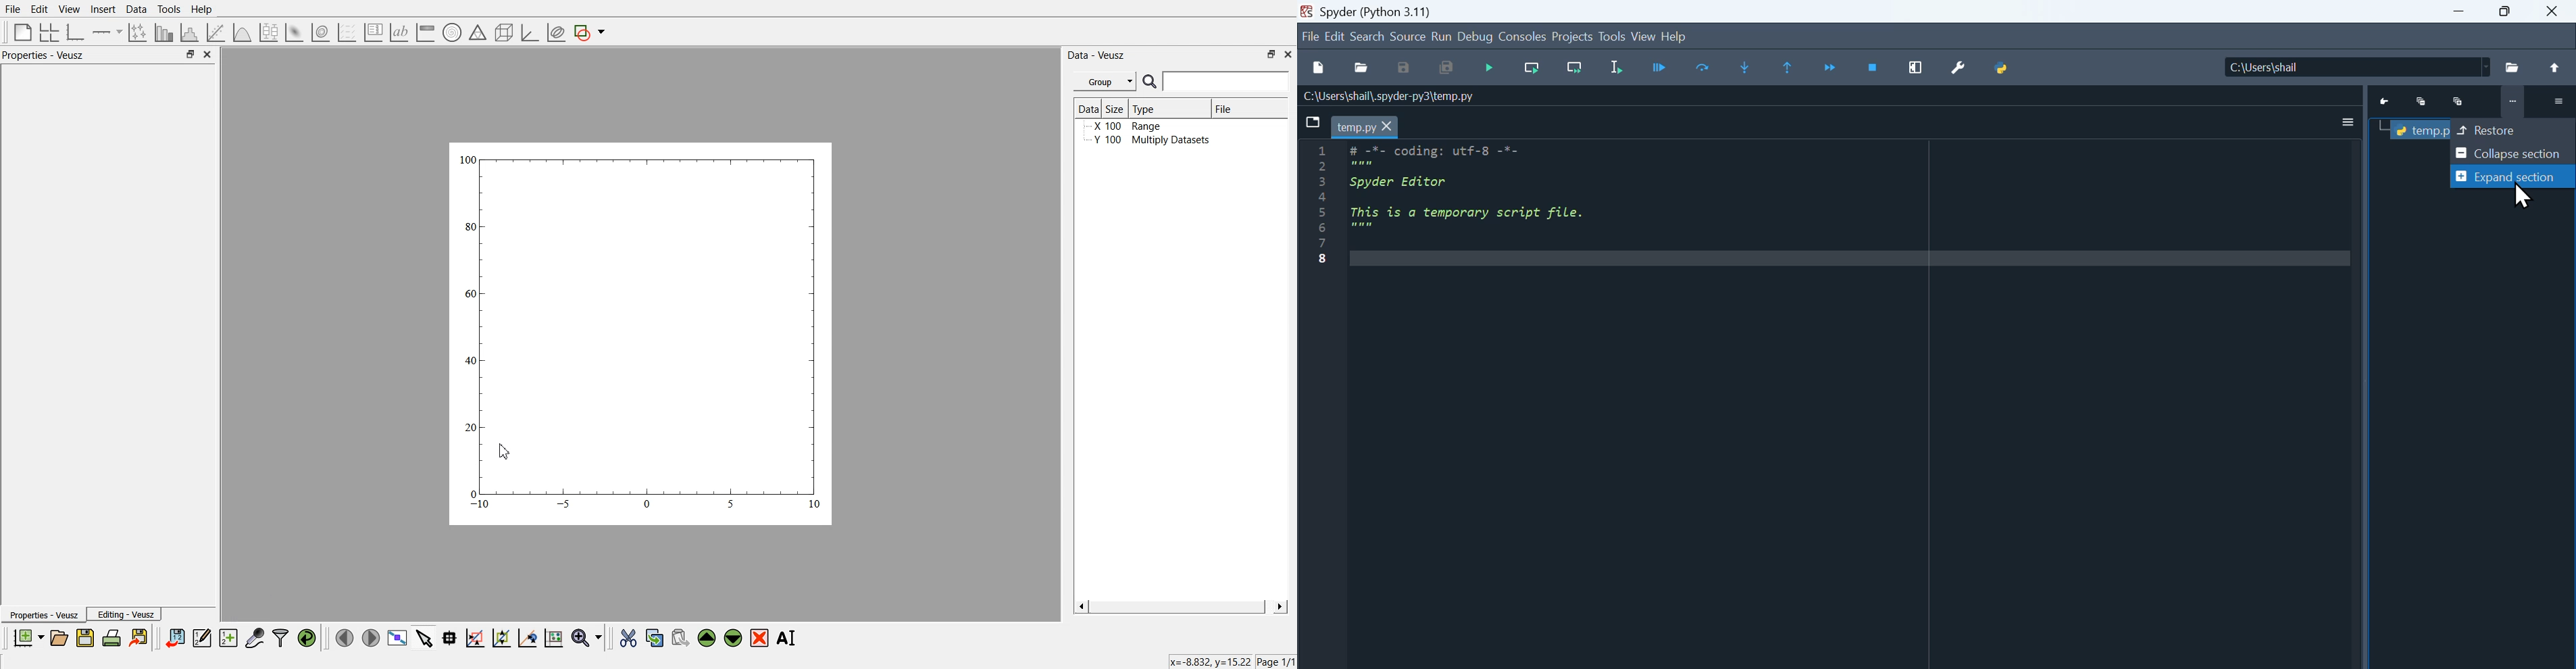 The width and height of the screenshot is (2576, 672). I want to click on Maximize, so click(2506, 11).